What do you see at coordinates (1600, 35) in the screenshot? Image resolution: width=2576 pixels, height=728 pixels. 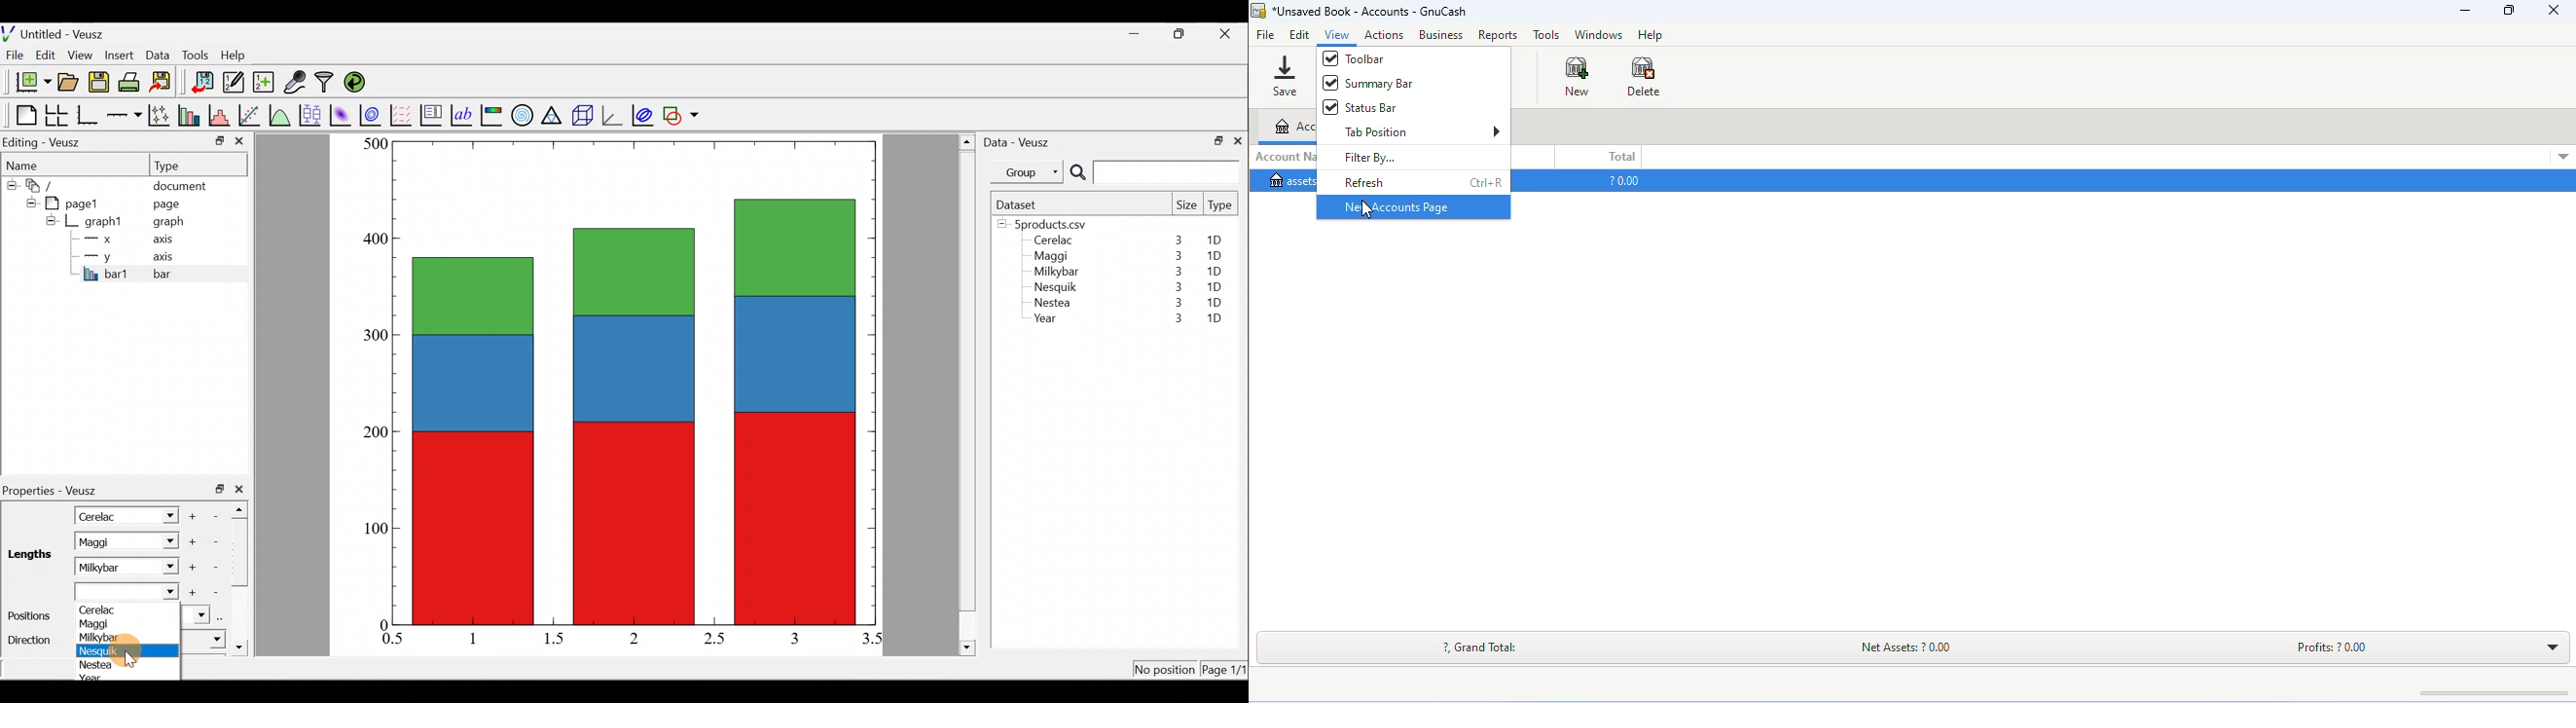 I see `windows` at bounding box center [1600, 35].